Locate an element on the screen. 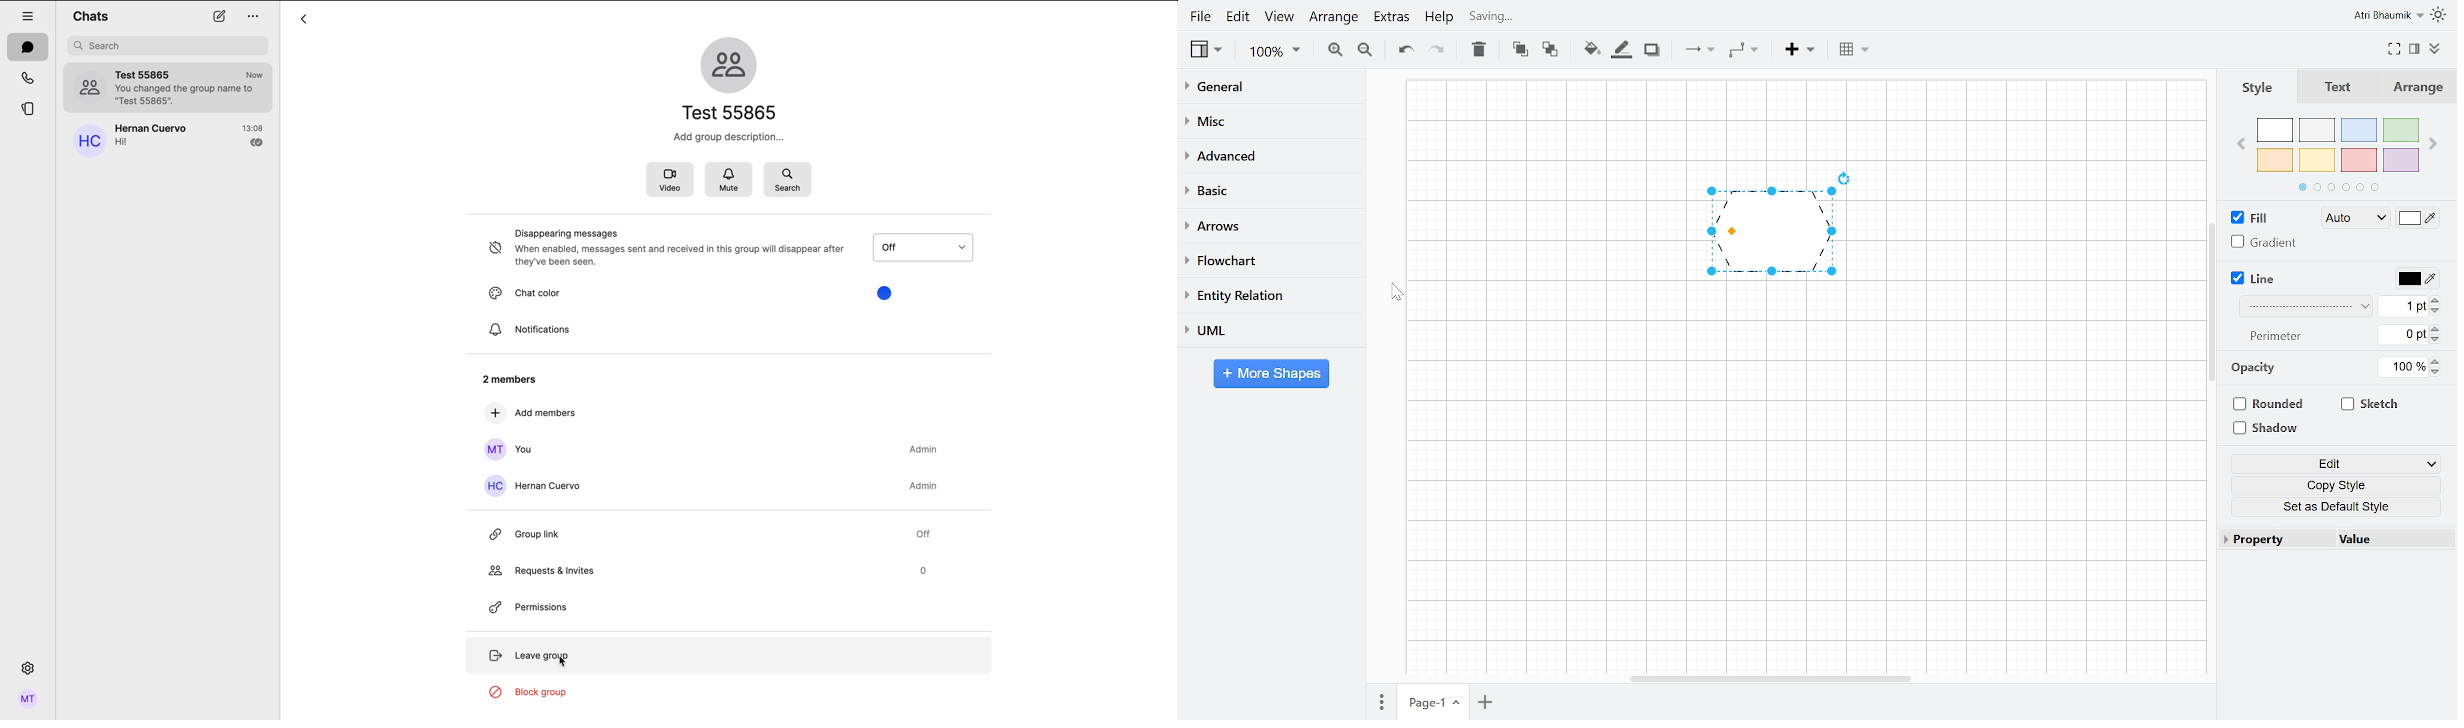 The height and width of the screenshot is (728, 2464). Next is located at coordinates (2433, 142).